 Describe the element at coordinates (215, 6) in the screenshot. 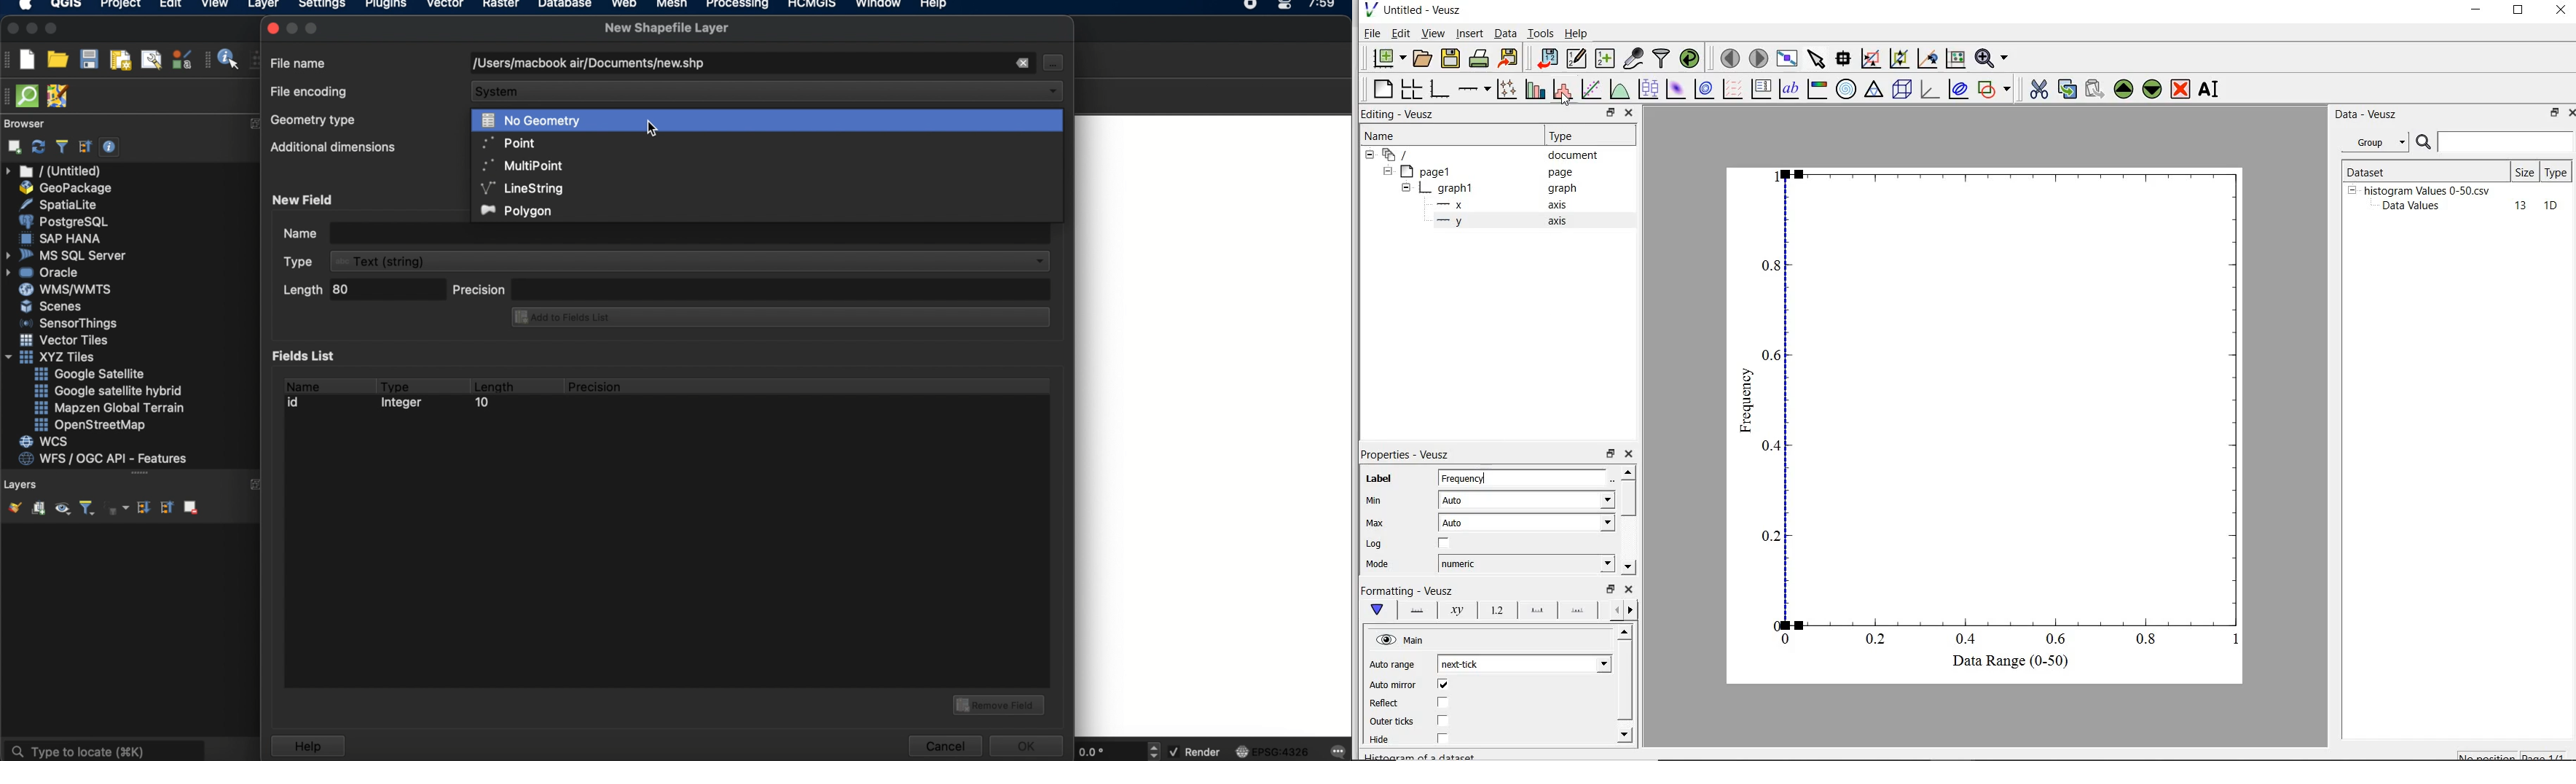

I see `view` at that location.